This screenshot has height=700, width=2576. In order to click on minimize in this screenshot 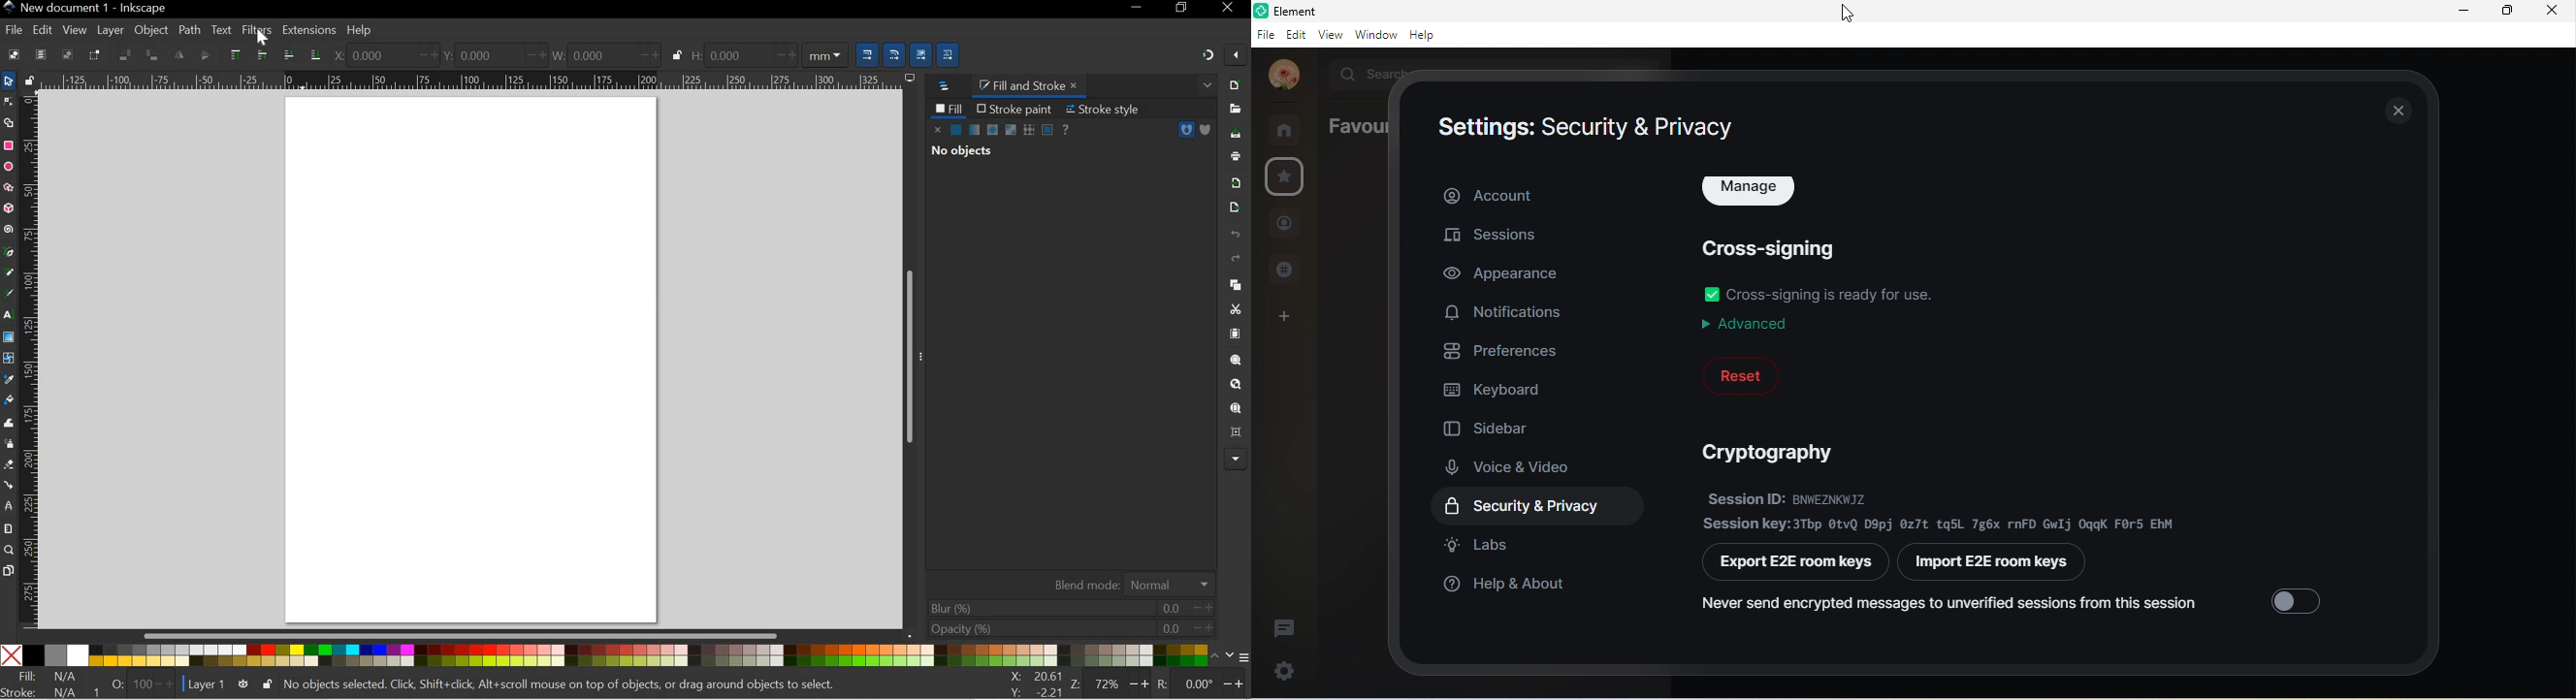, I will do `click(2465, 11)`.